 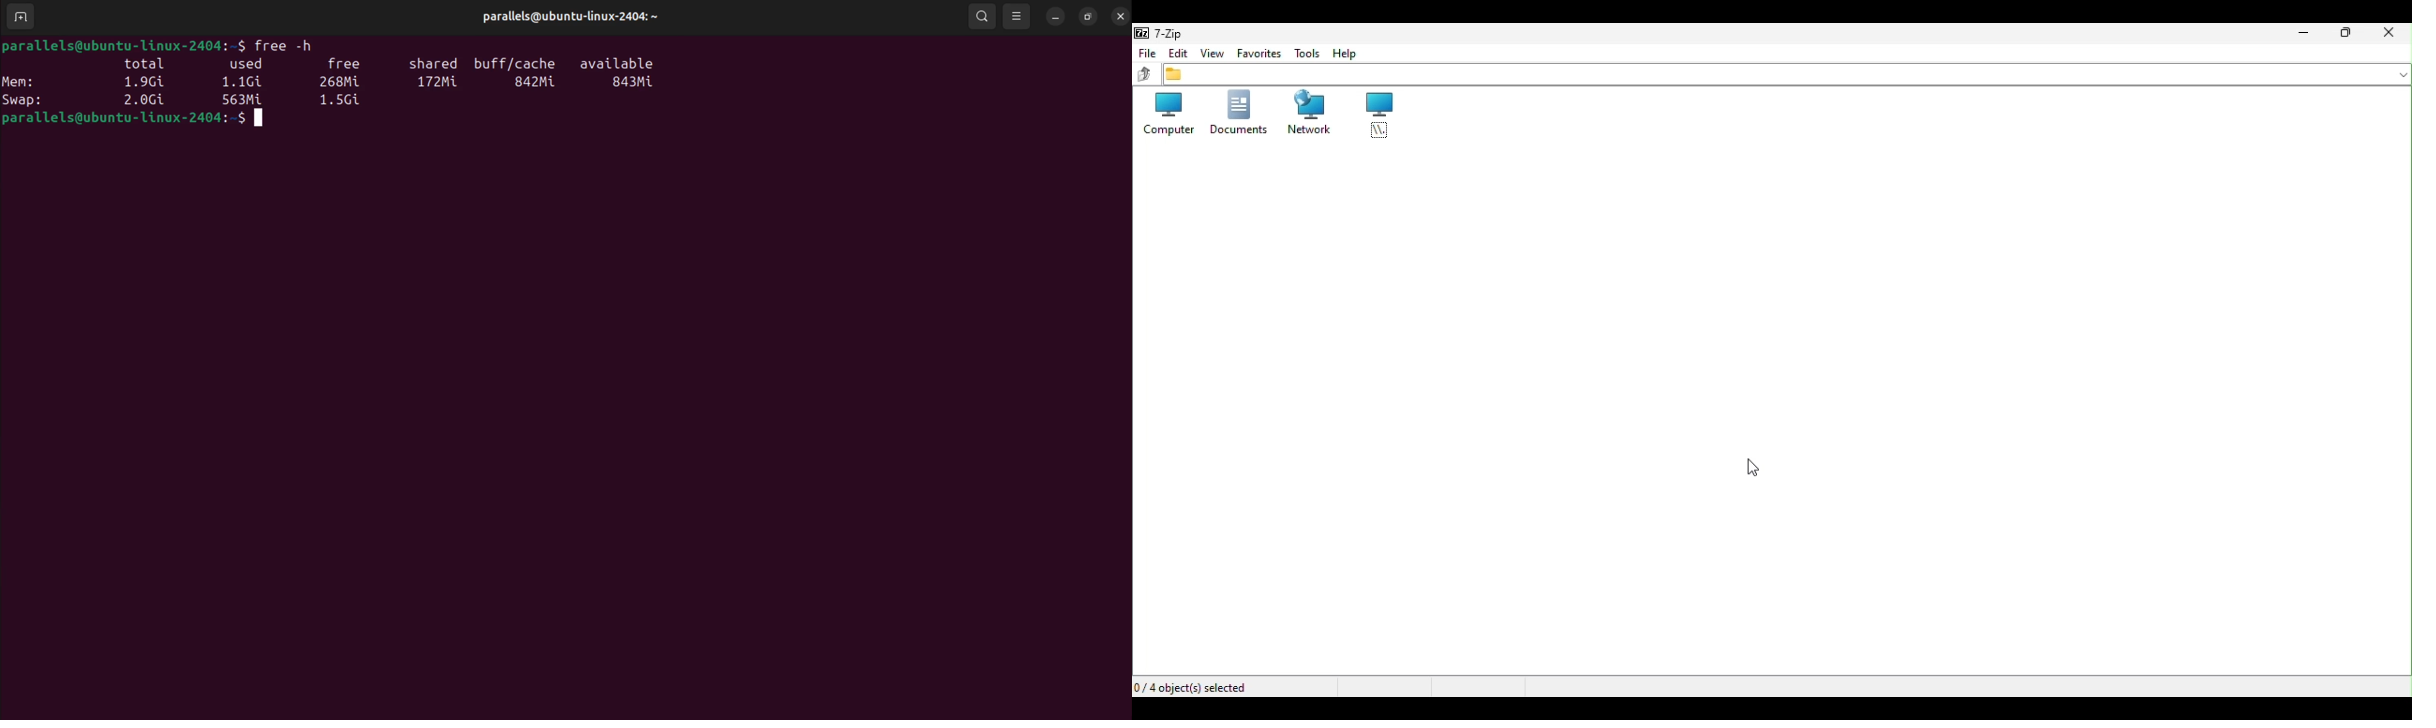 I want to click on File, so click(x=1146, y=53).